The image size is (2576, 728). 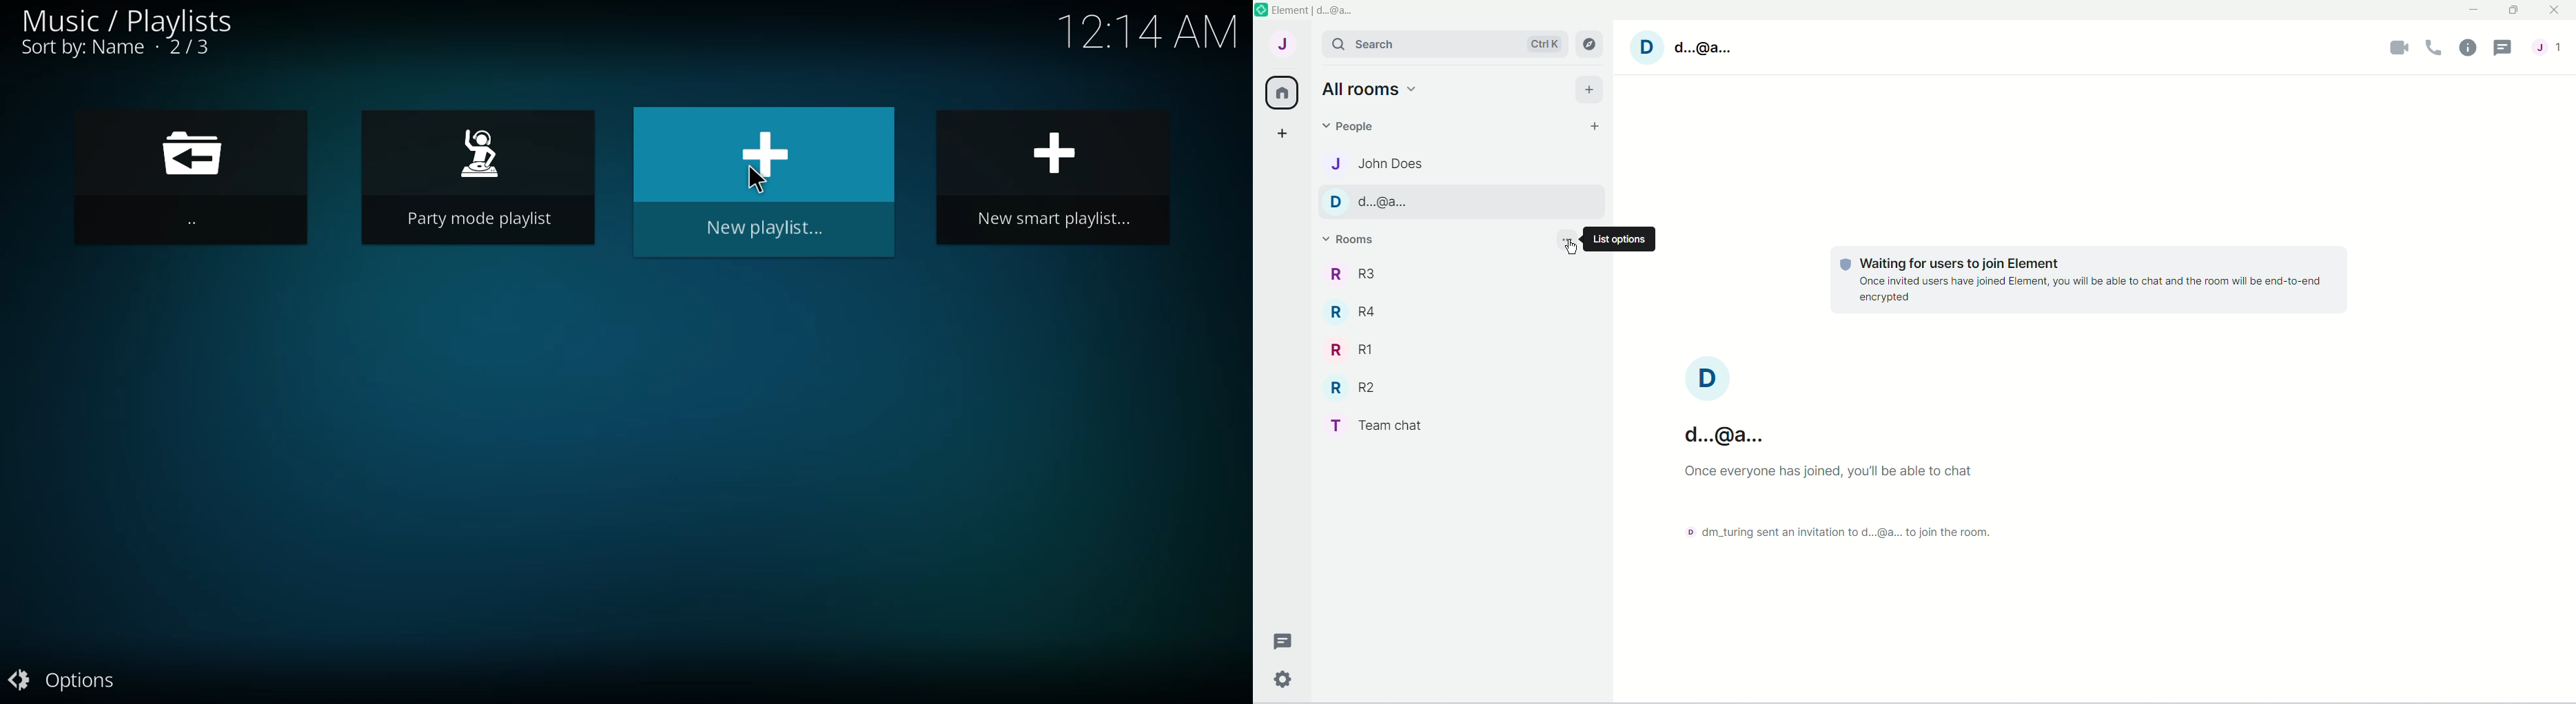 What do you see at coordinates (1313, 8) in the screenshot?
I see `Element d..@a` at bounding box center [1313, 8].